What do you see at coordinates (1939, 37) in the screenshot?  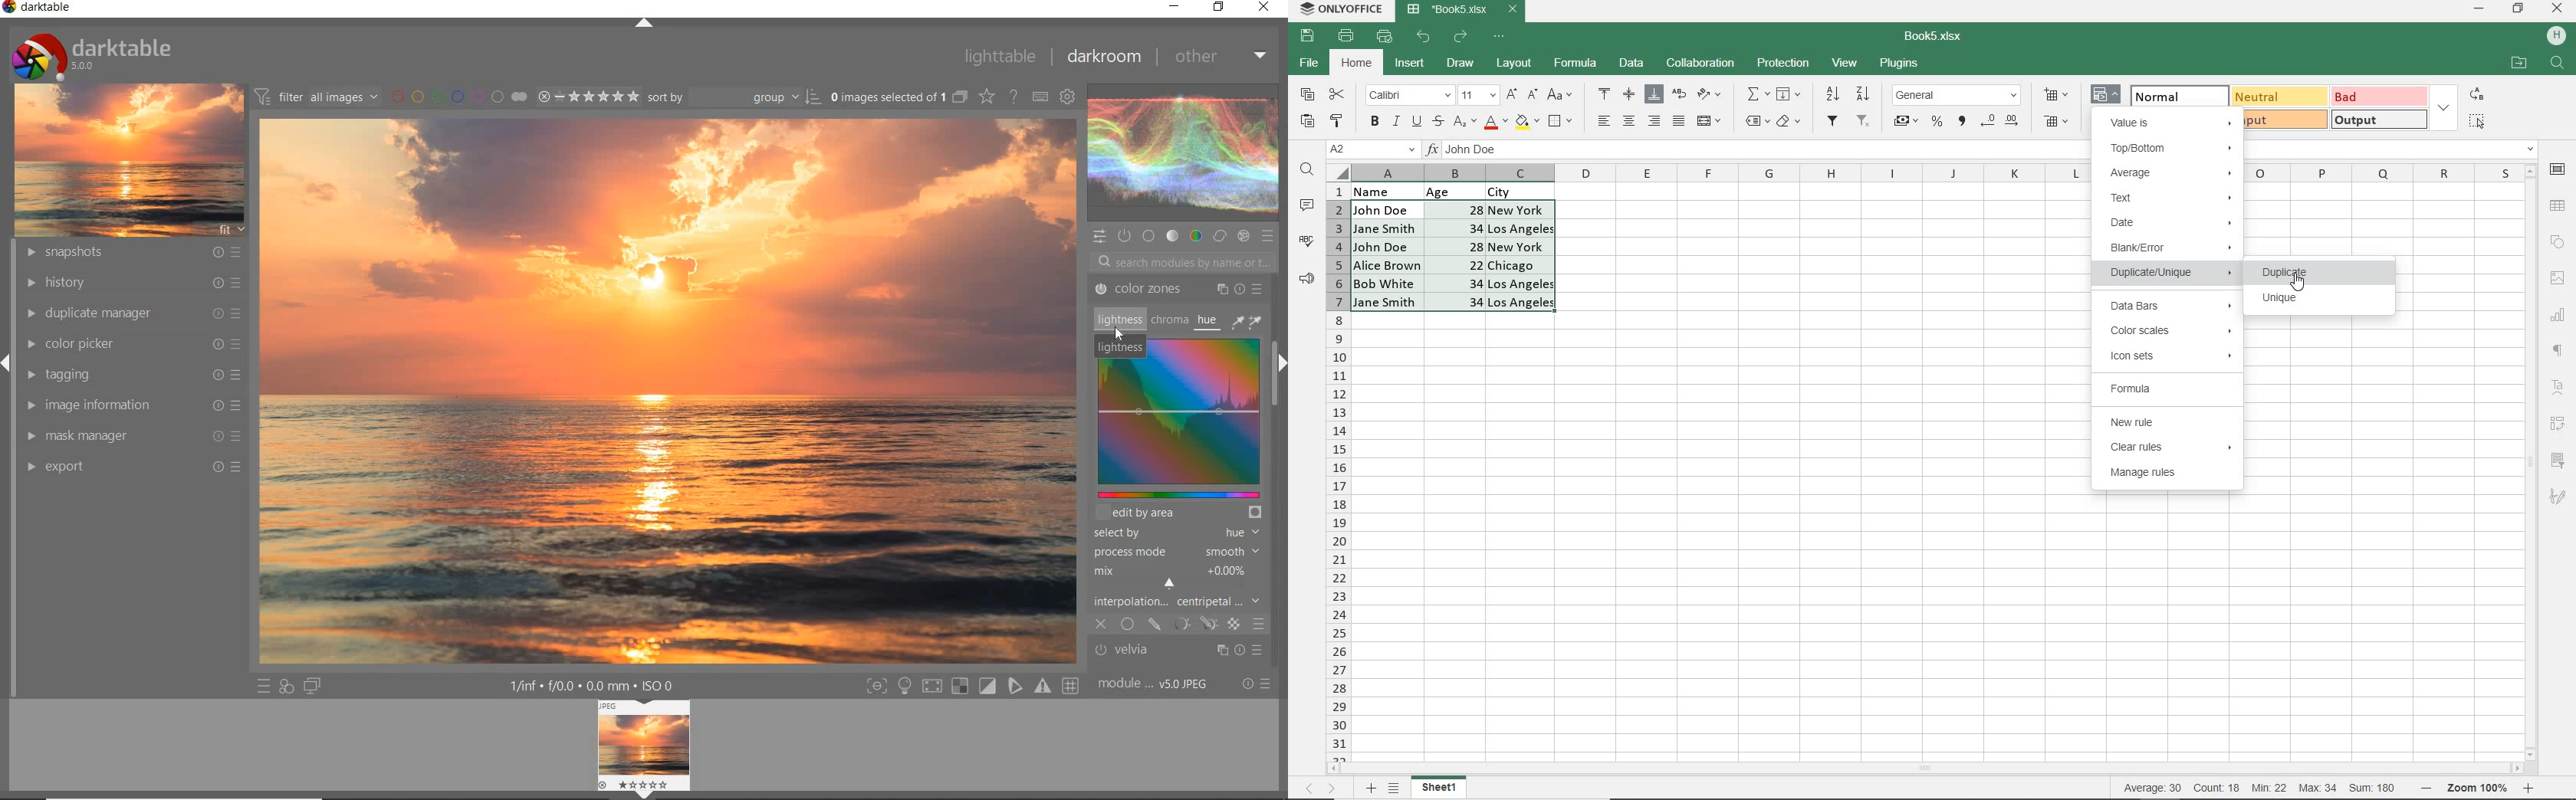 I see `DOCUMENT NAME` at bounding box center [1939, 37].